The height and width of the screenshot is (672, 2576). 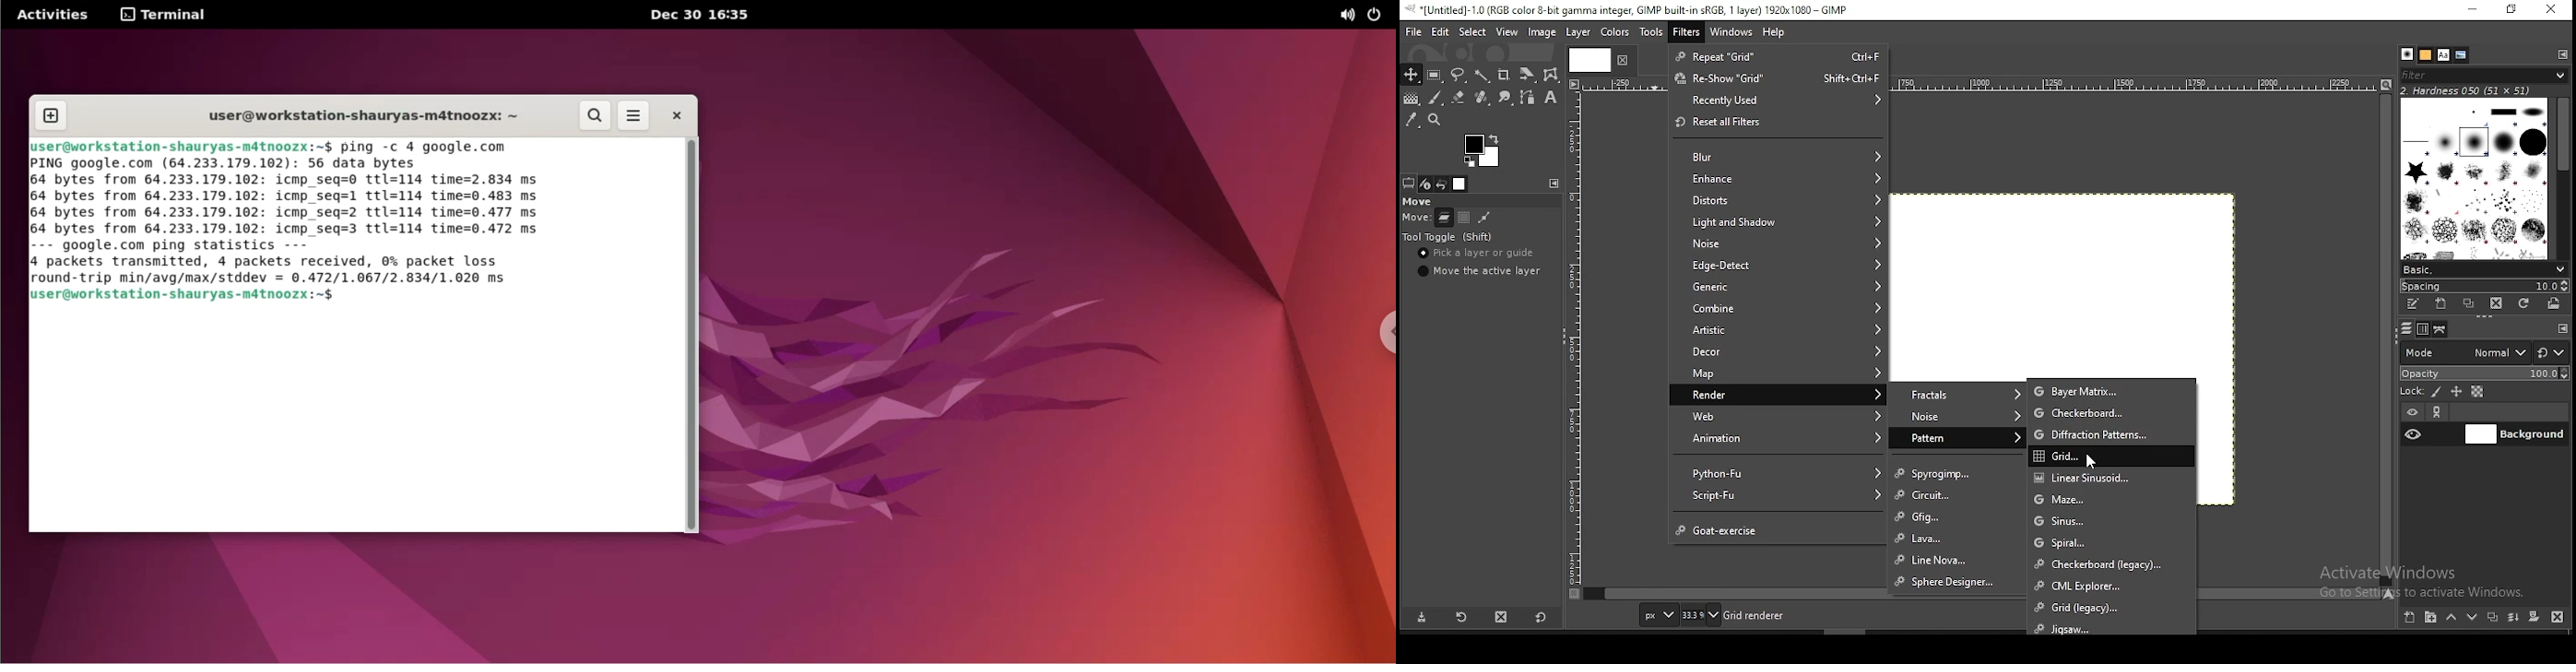 What do you see at coordinates (181, 147) in the screenshot?
I see `user@workstation-shauryas-m4tnoozx:~$` at bounding box center [181, 147].